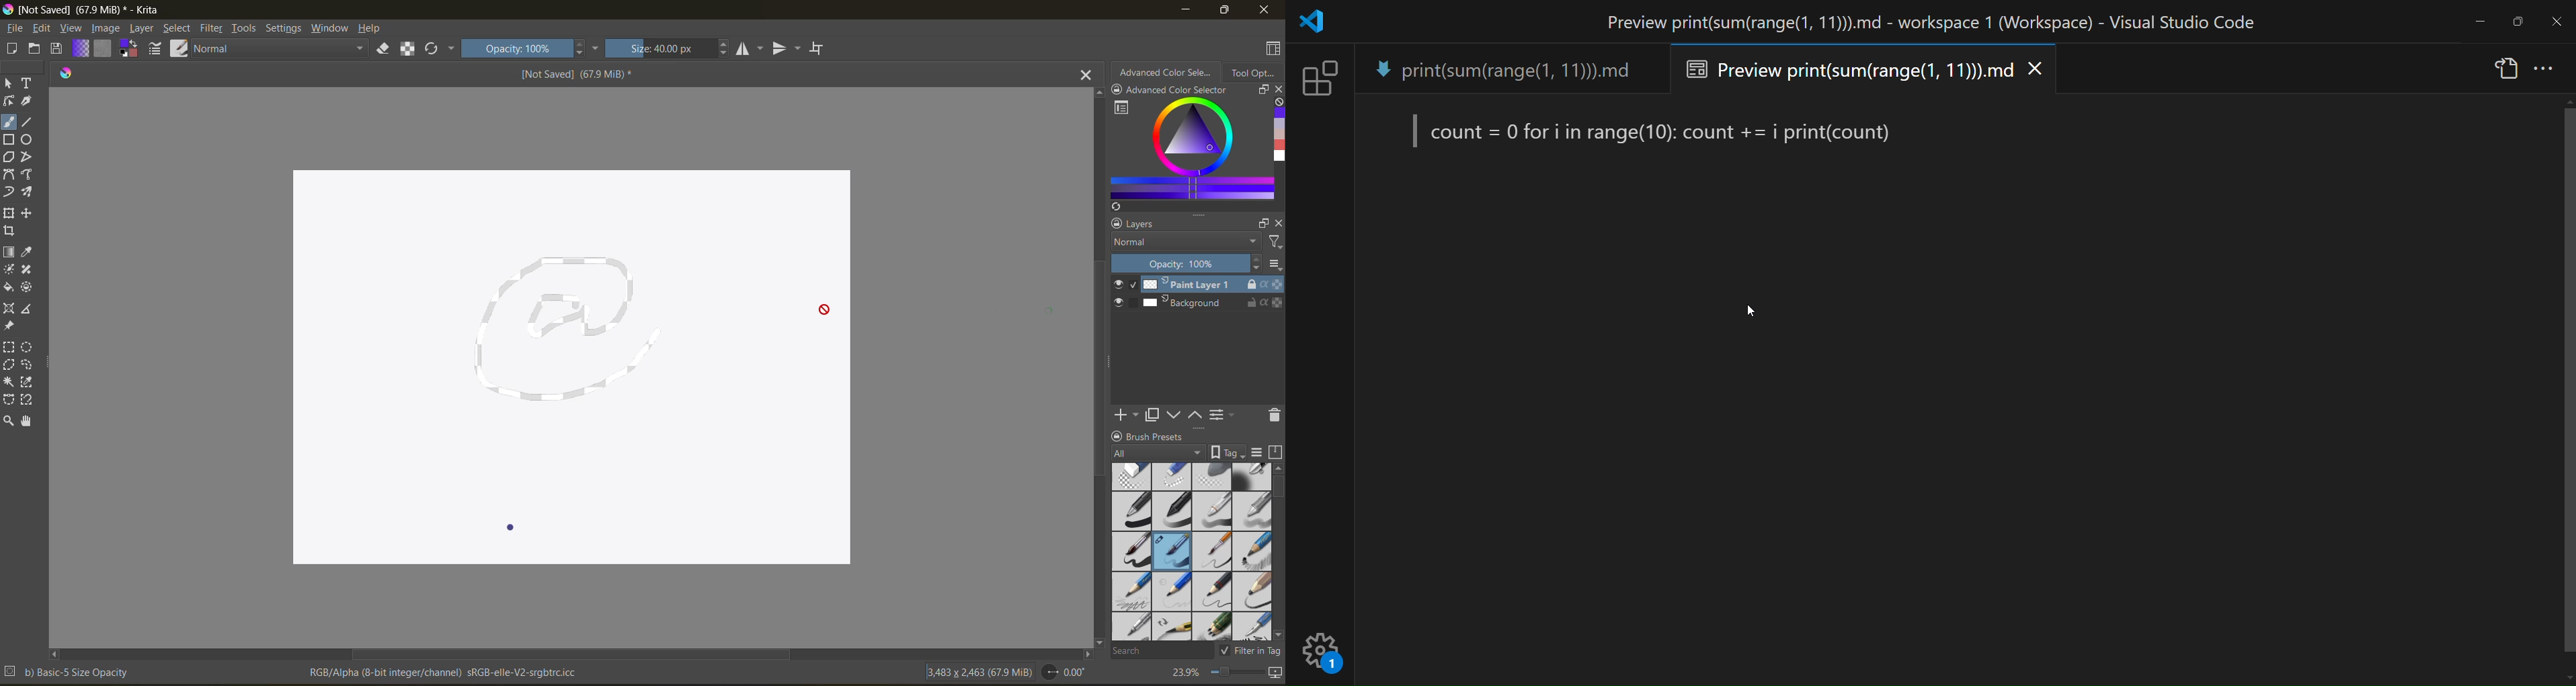 This screenshot has height=700, width=2576. Describe the element at coordinates (9, 213) in the screenshot. I see `transform a layer` at that location.